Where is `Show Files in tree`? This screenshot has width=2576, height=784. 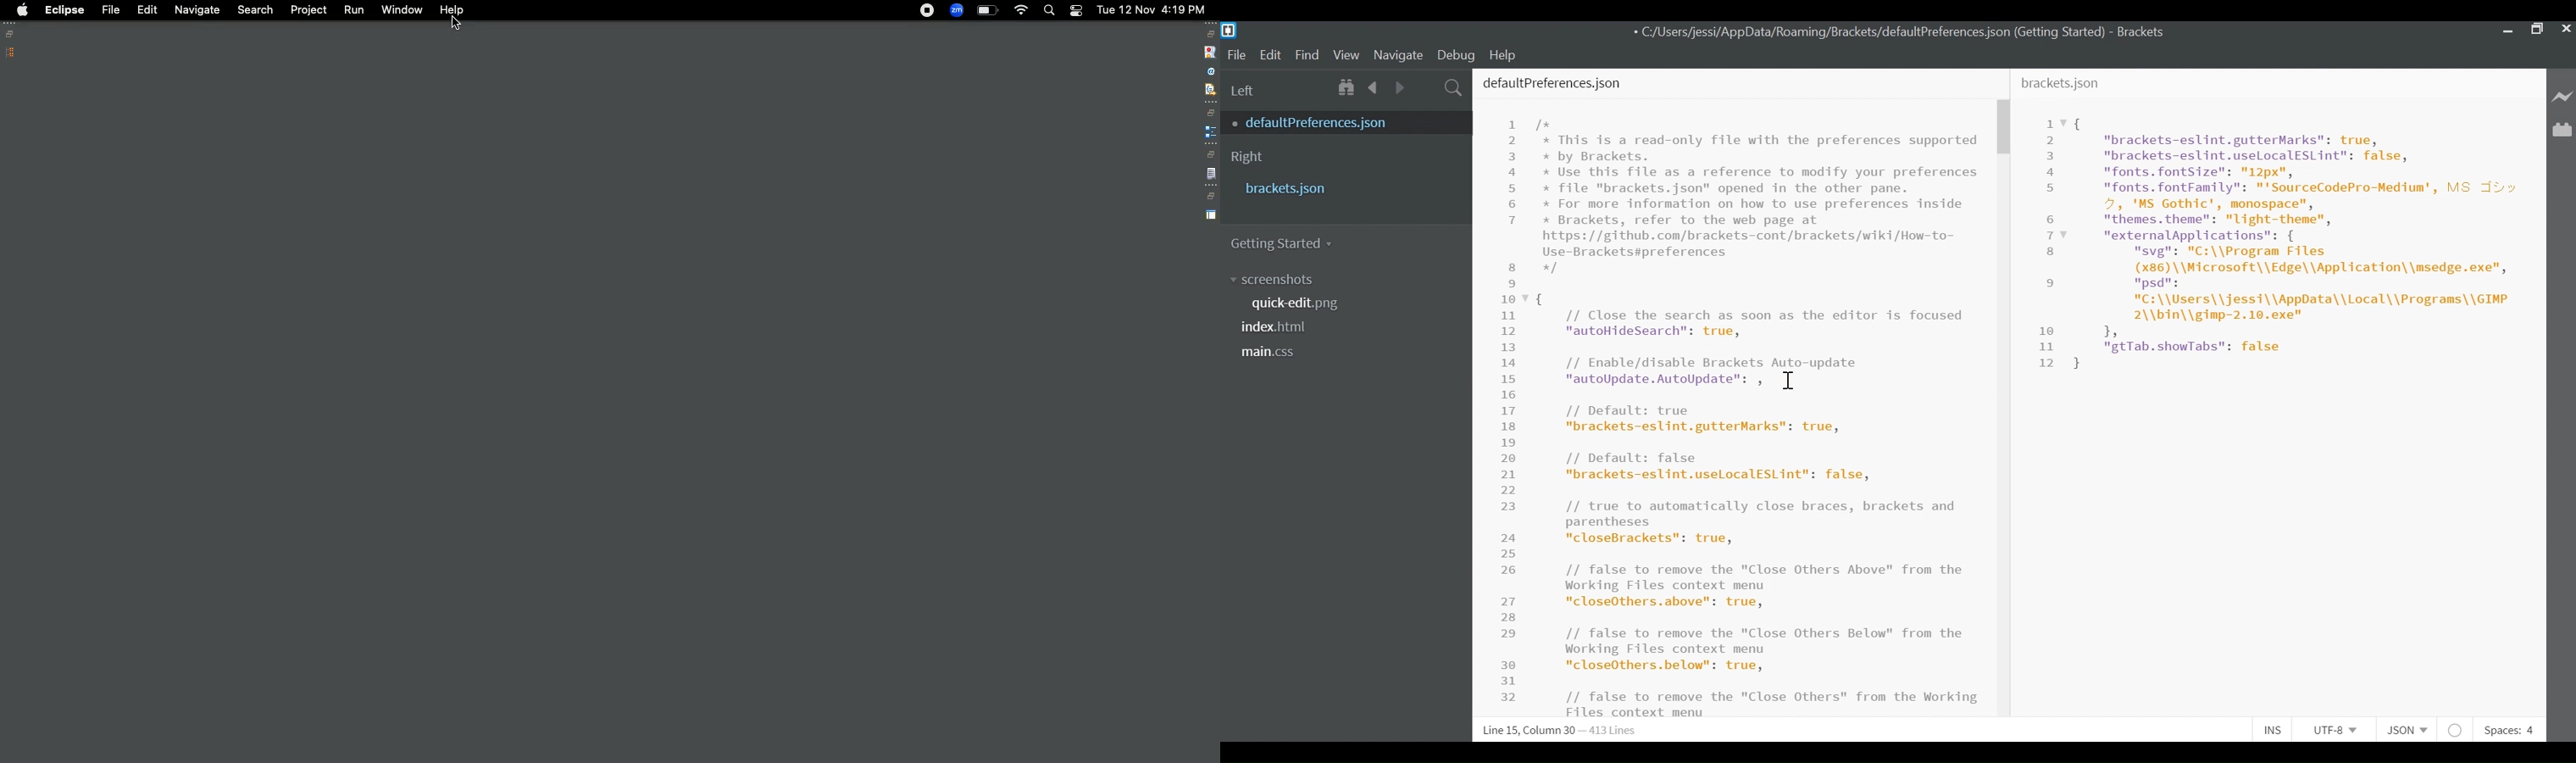 Show Files in tree is located at coordinates (1348, 87).